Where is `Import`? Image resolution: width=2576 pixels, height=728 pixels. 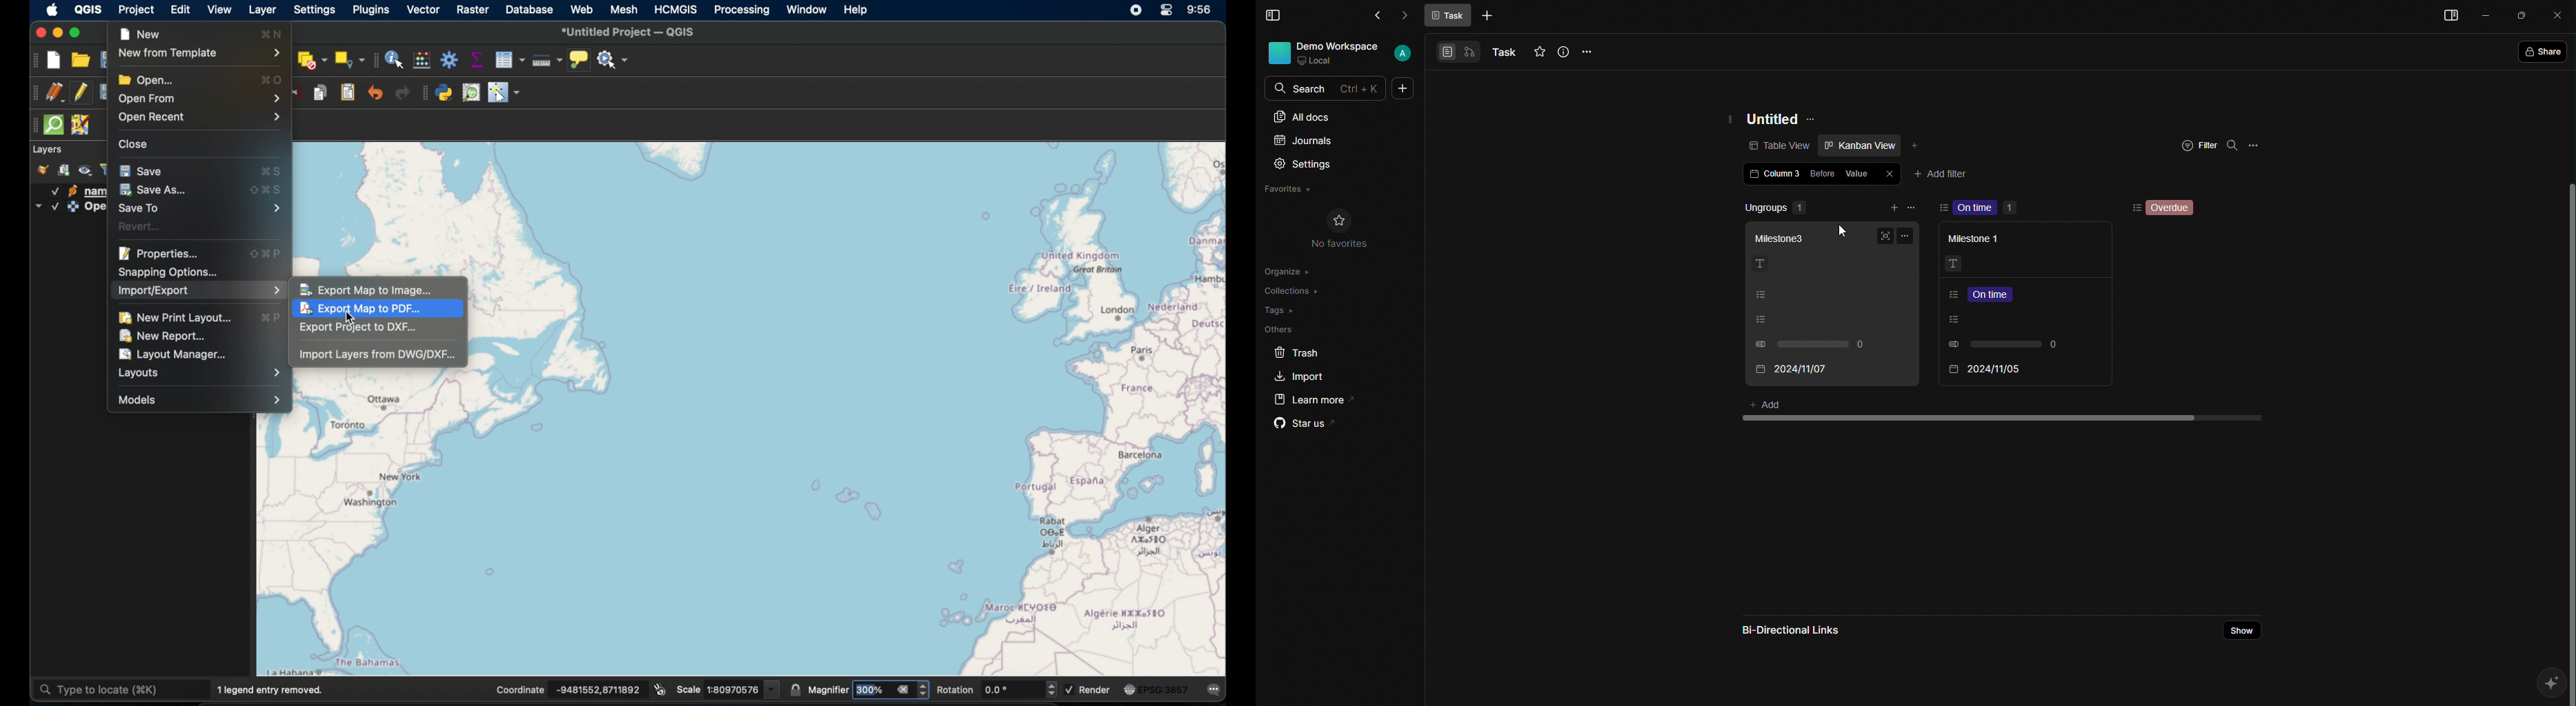 Import is located at coordinates (1300, 376).